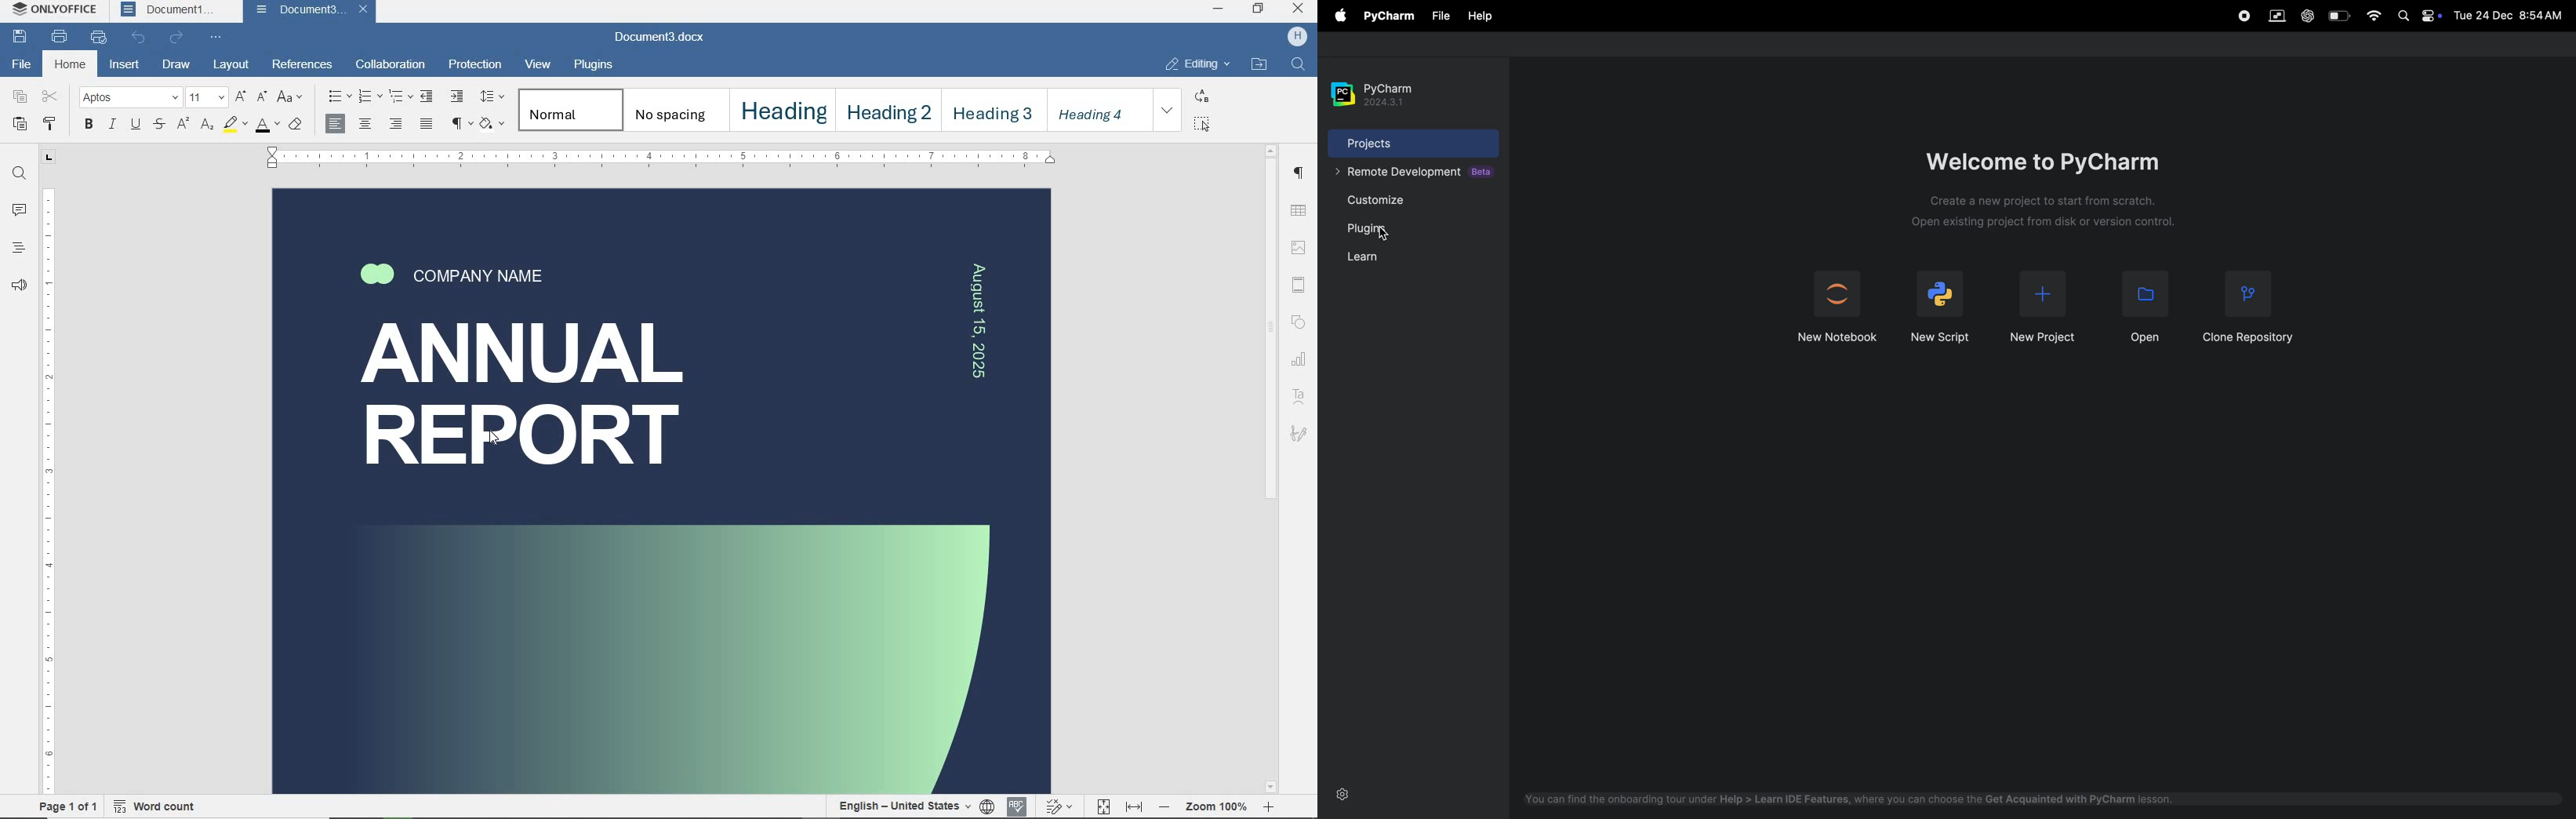 This screenshot has width=2576, height=840. Describe the element at coordinates (208, 98) in the screenshot. I see `font size` at that location.